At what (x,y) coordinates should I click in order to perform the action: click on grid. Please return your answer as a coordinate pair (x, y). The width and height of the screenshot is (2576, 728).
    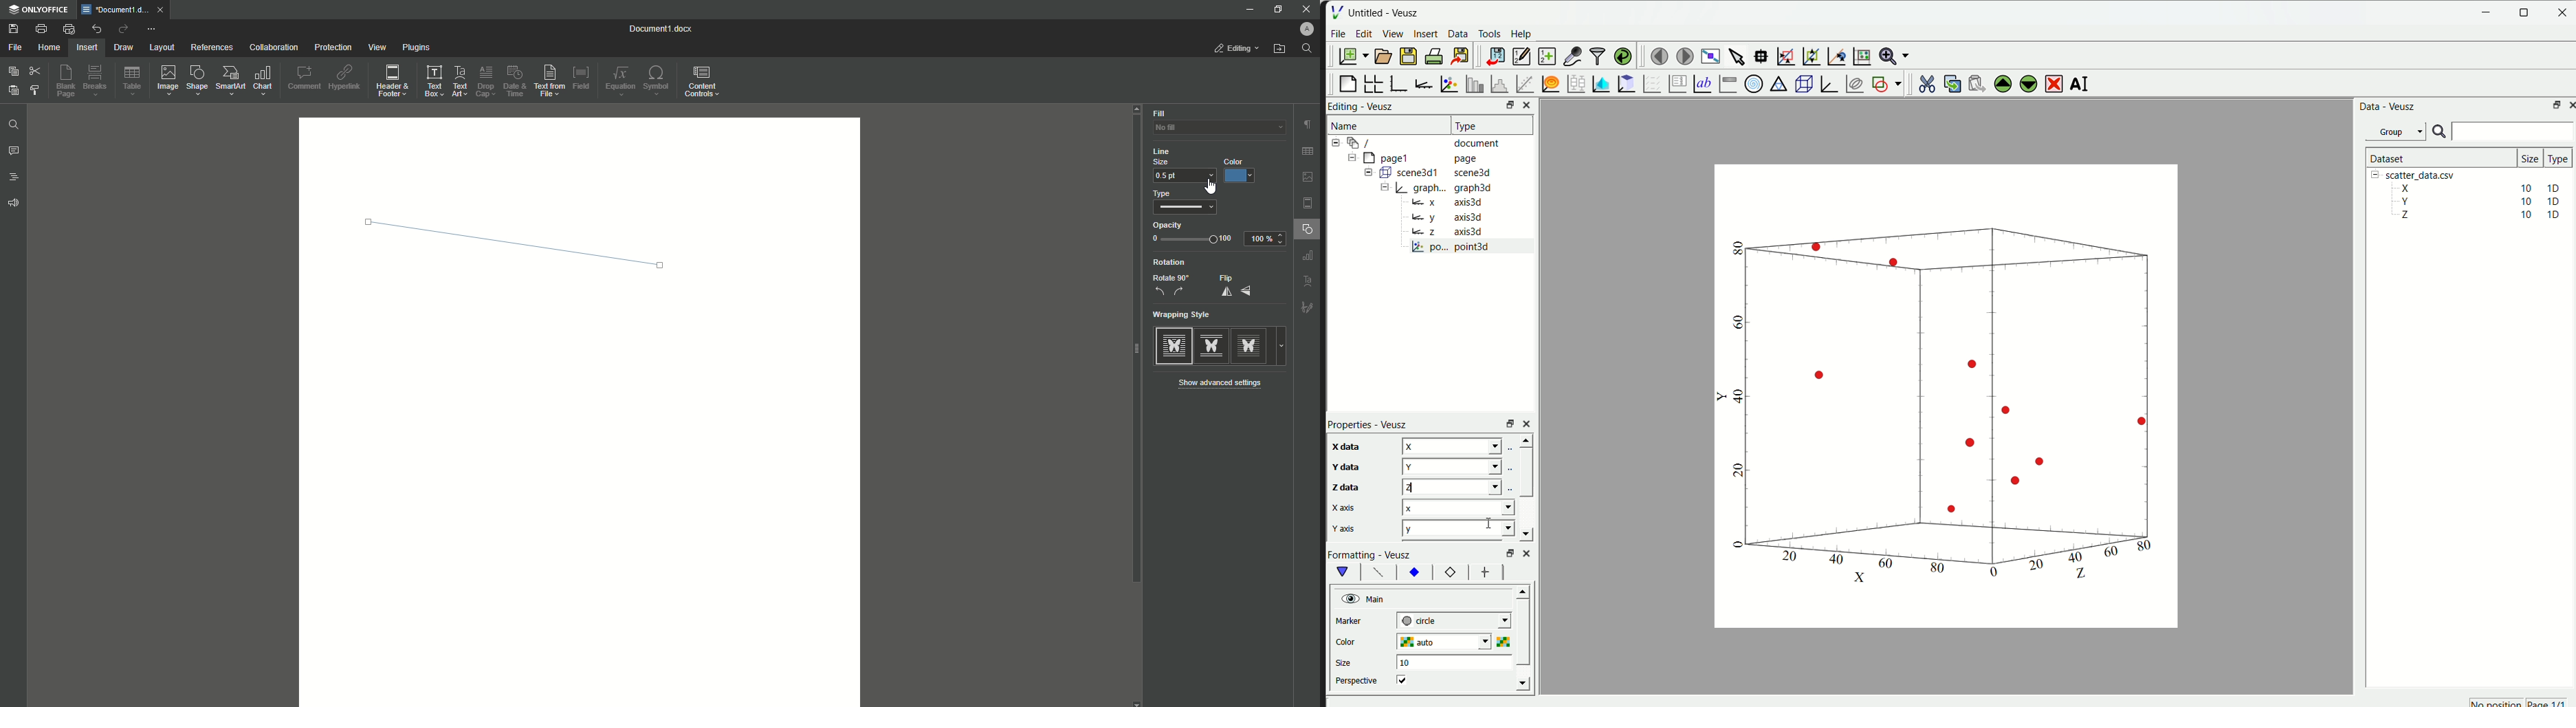
    Looking at the image, I should click on (1306, 149).